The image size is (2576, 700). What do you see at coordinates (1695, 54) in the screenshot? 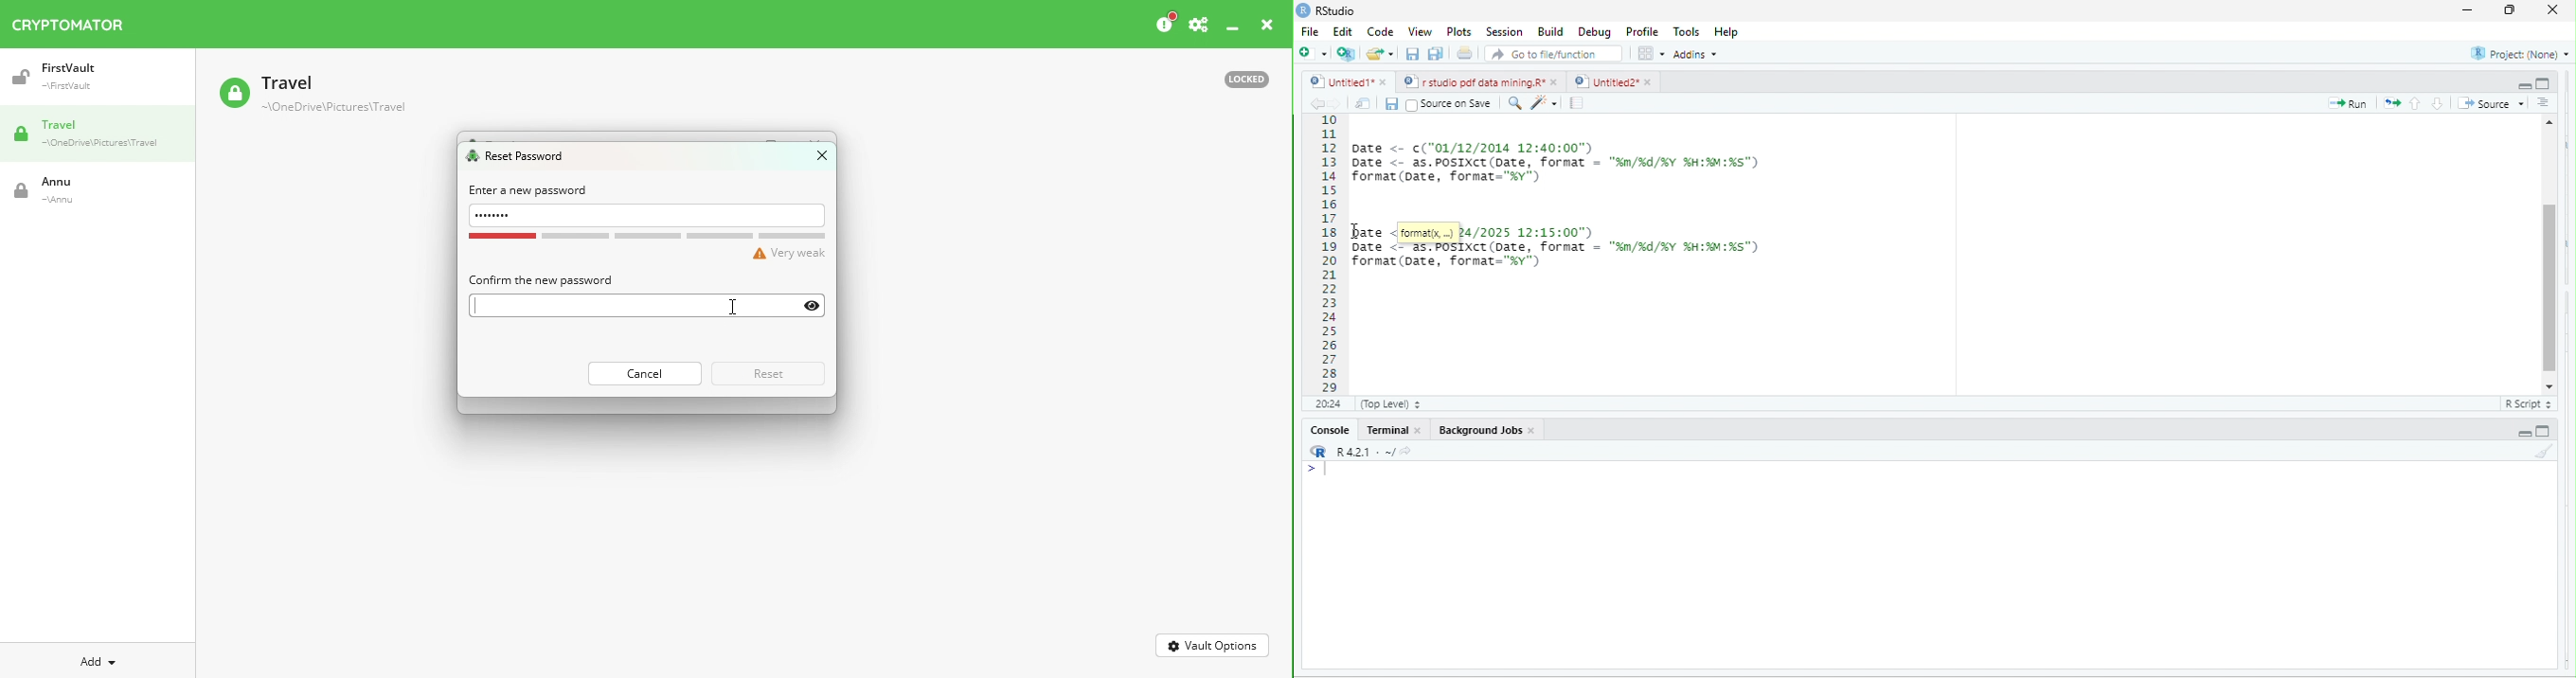
I see `addins` at bounding box center [1695, 54].